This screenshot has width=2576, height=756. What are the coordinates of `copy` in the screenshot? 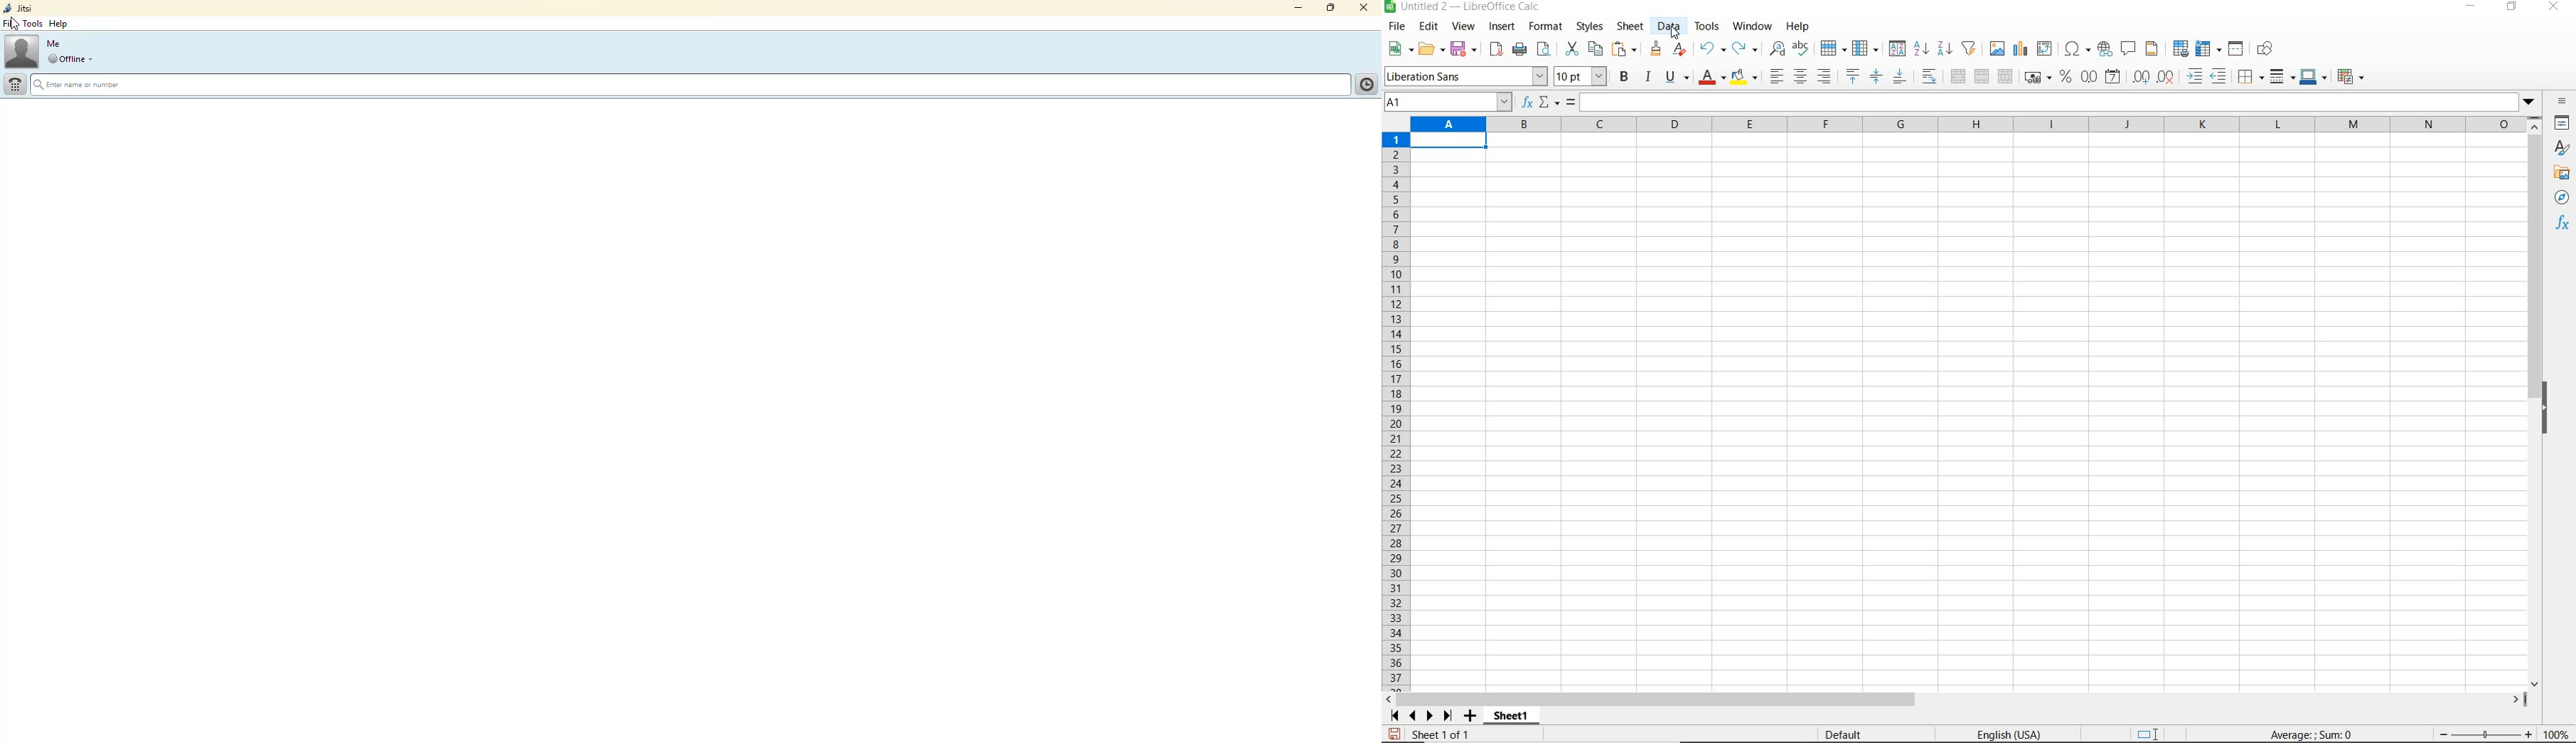 It's located at (1596, 48).